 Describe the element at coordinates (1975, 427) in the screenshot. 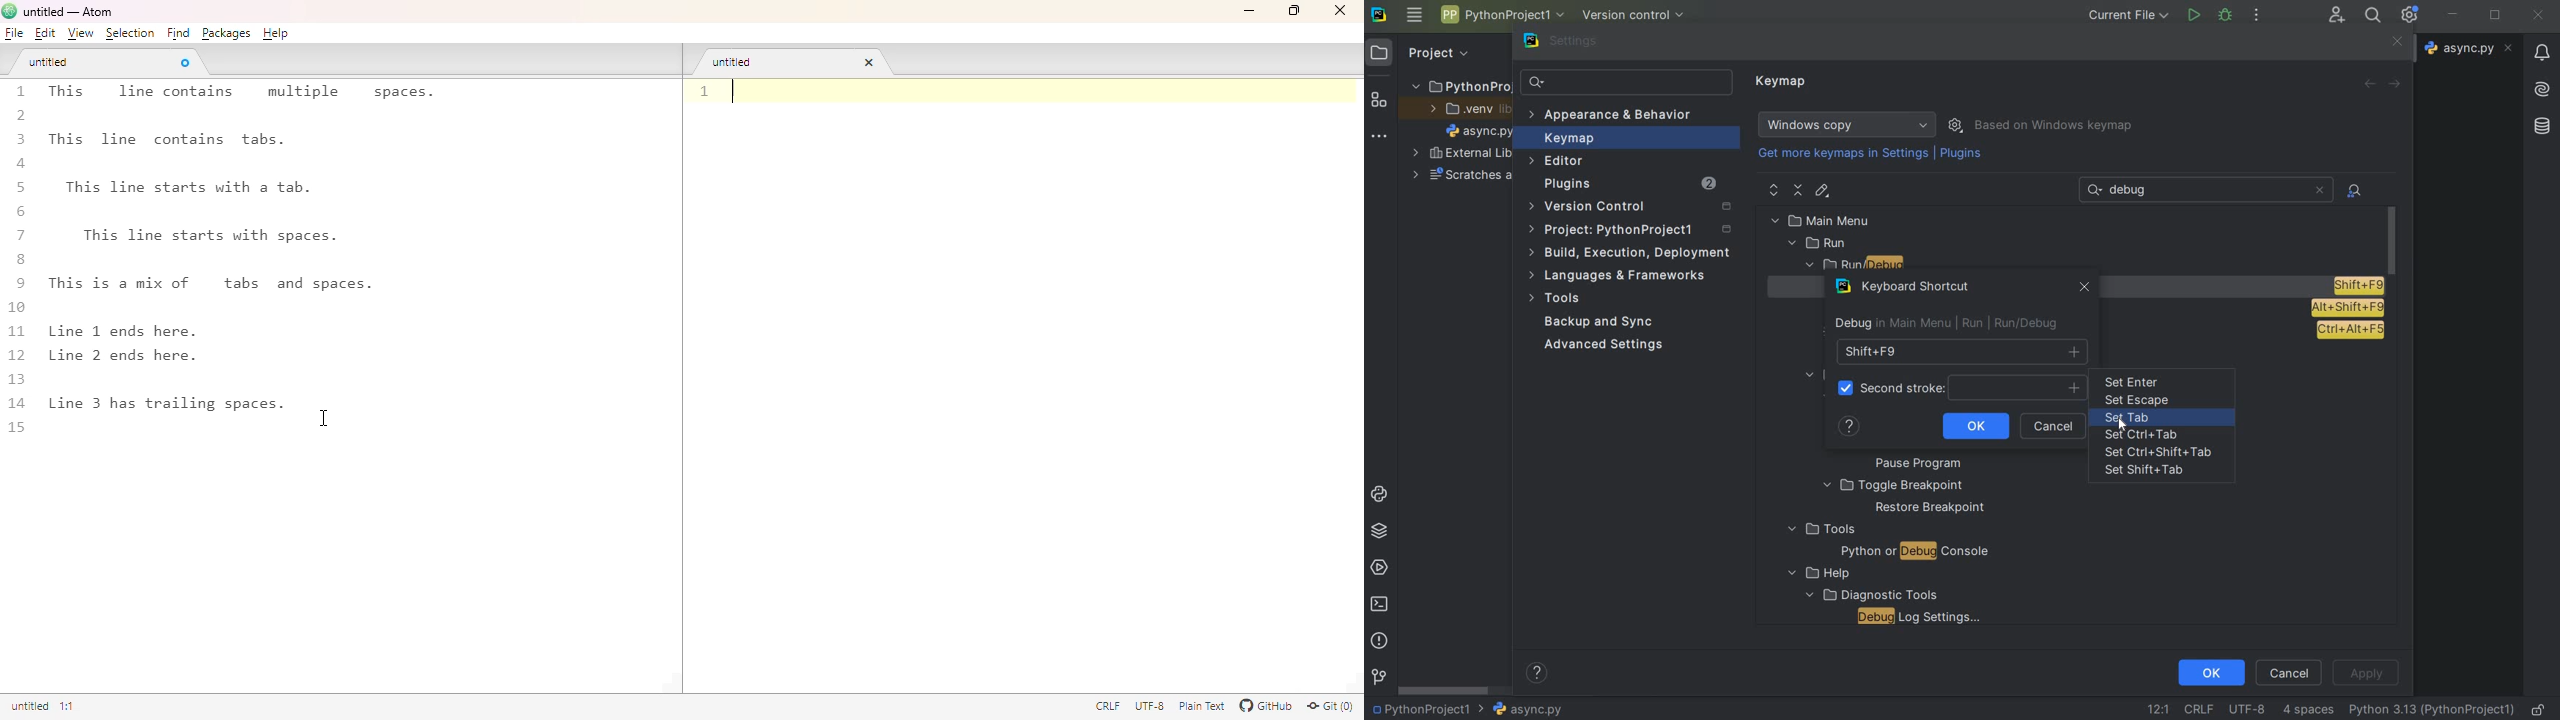

I see `ok` at that location.